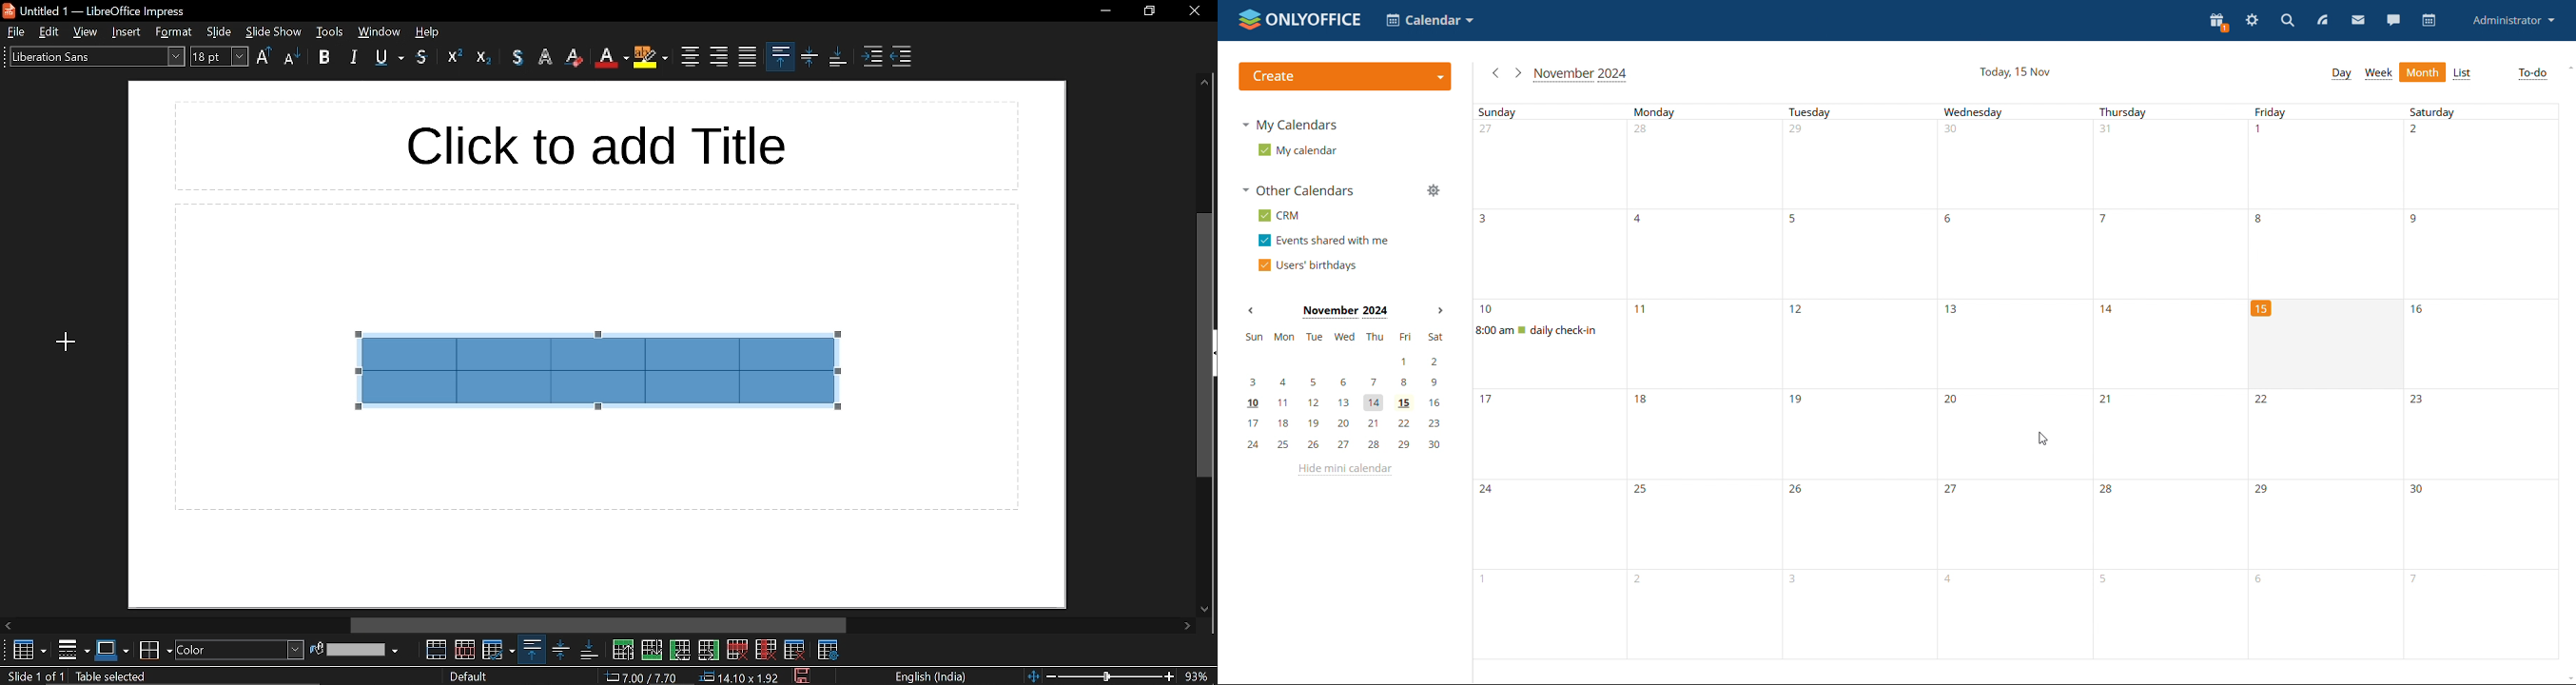 The height and width of the screenshot is (700, 2576). Describe the element at coordinates (517, 57) in the screenshot. I see `text color` at that location.